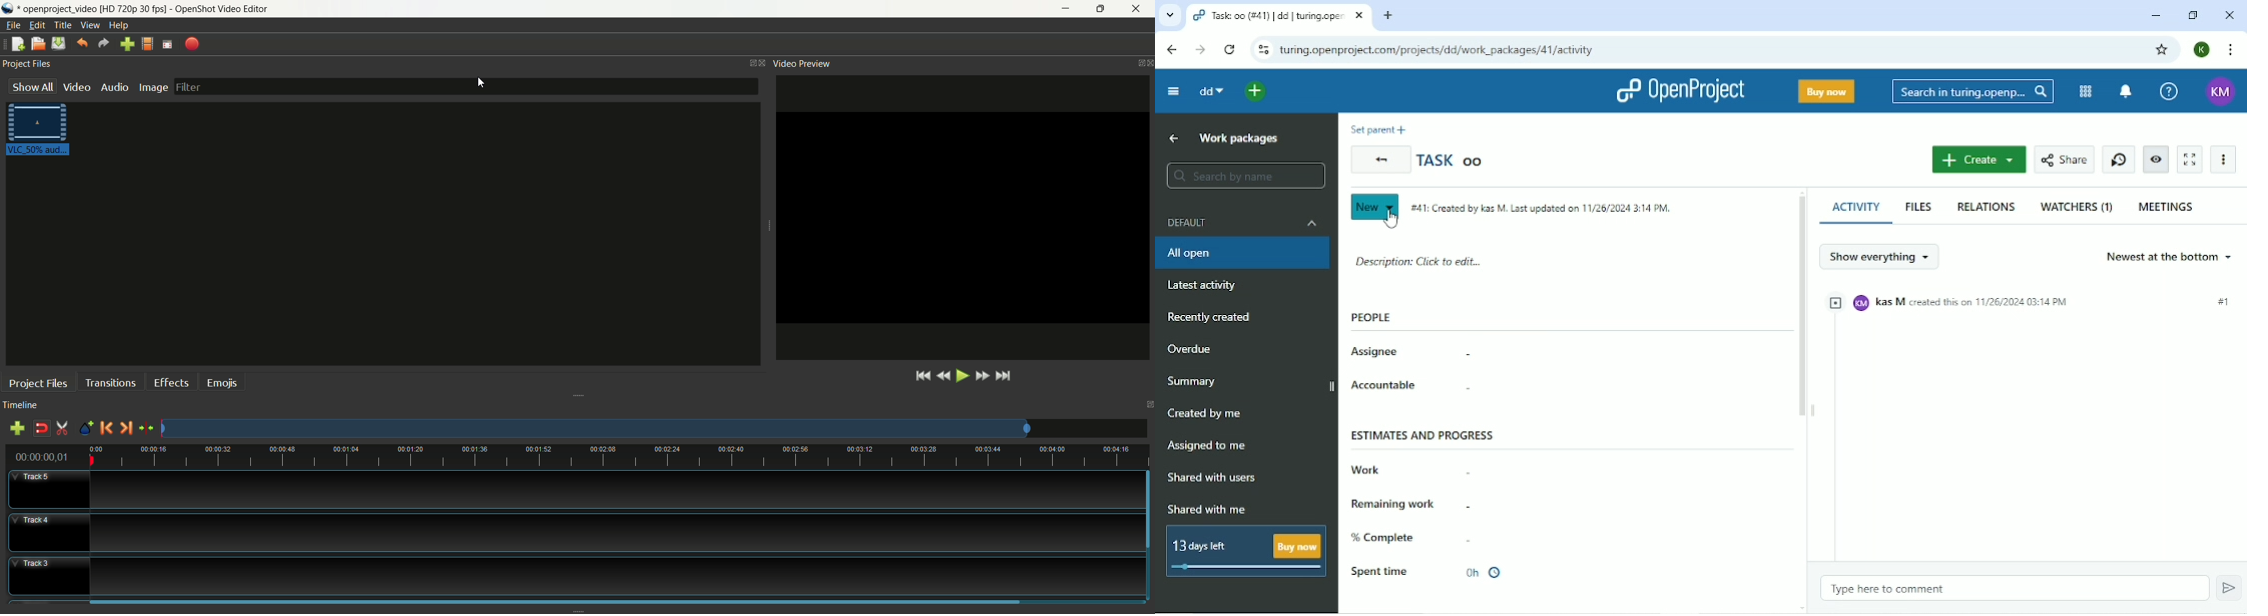  Describe the element at coordinates (807, 64) in the screenshot. I see `video preview` at that location.